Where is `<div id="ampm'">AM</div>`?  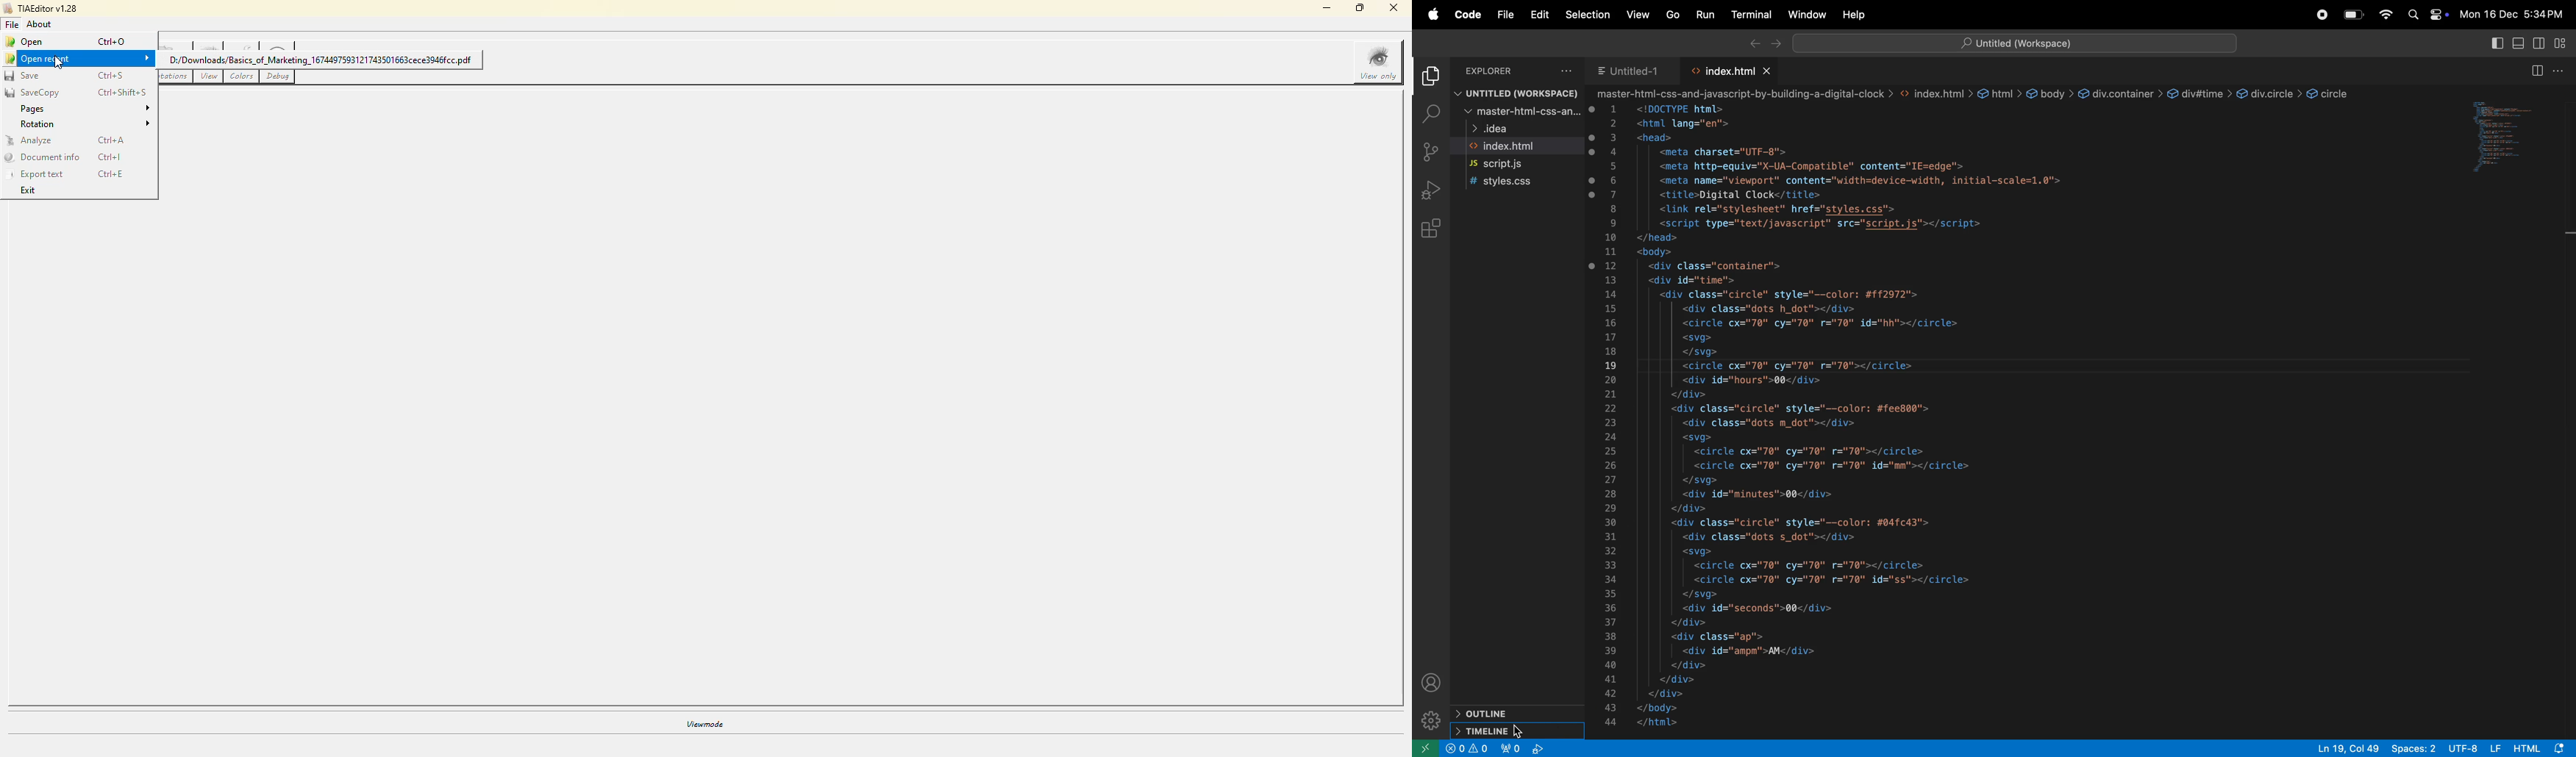 <div id="ampm'">AM</div> is located at coordinates (1745, 651).